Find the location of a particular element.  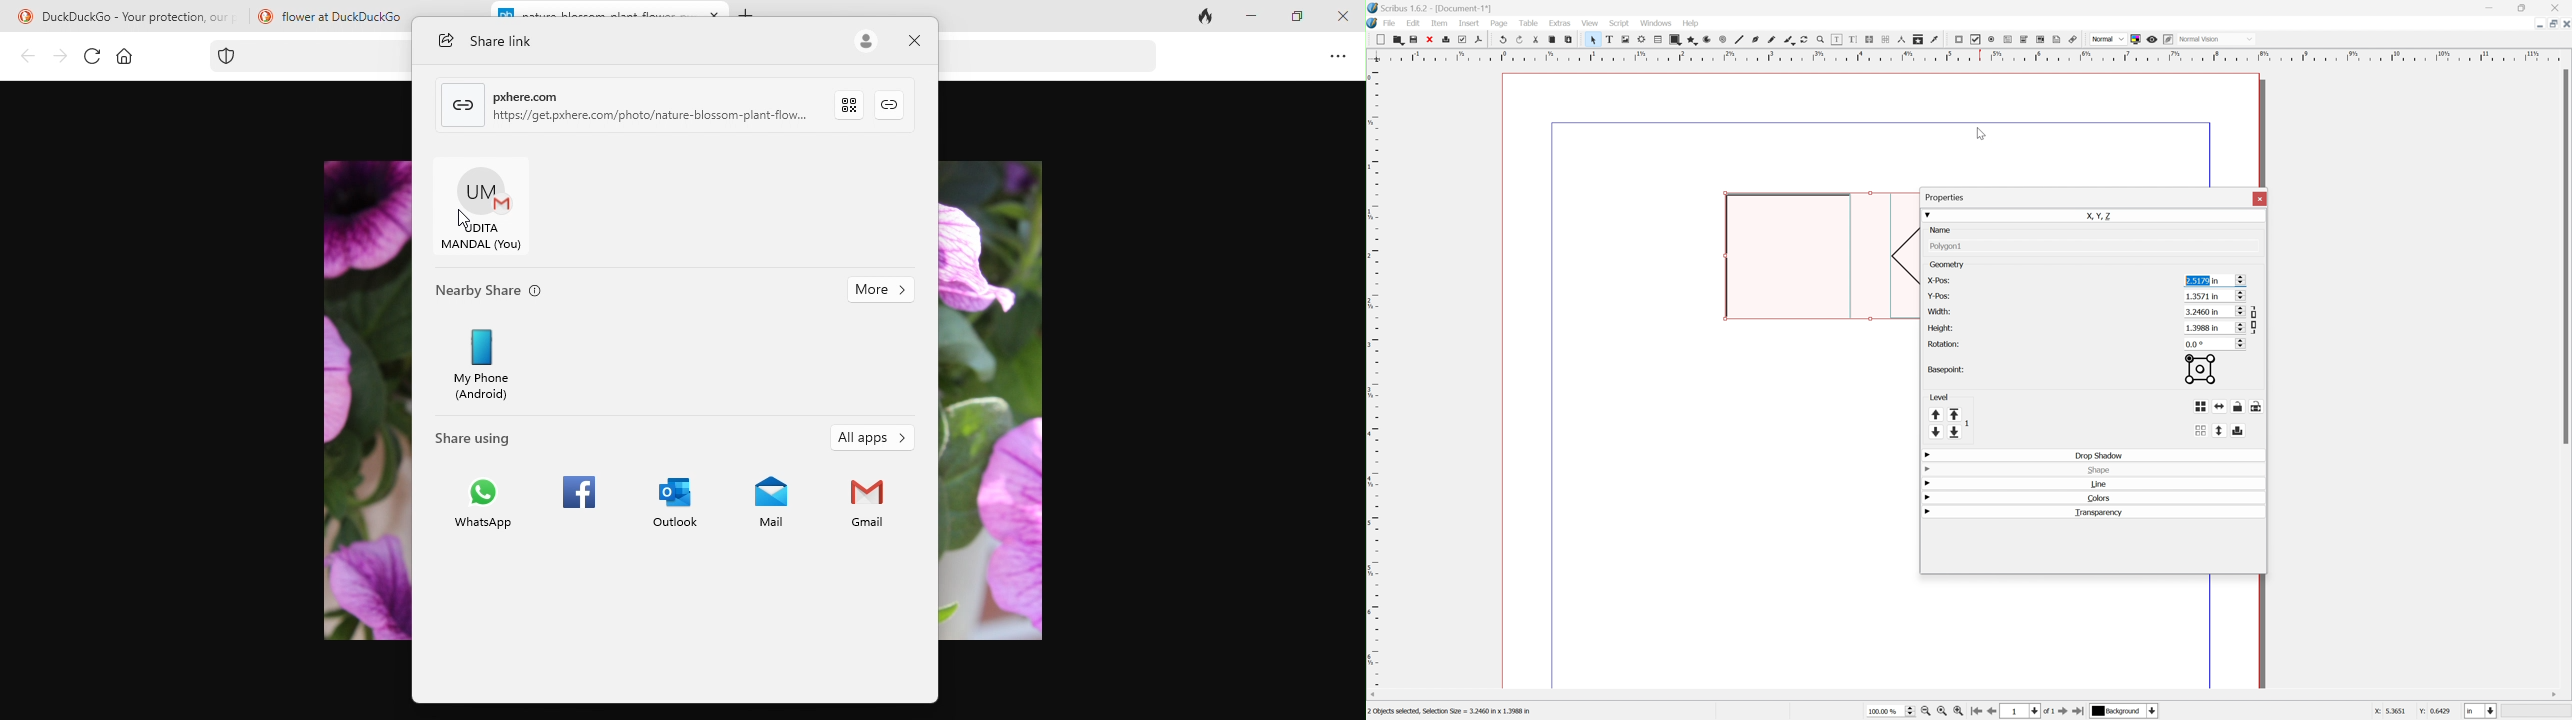

flip vertically is located at coordinates (2222, 431).